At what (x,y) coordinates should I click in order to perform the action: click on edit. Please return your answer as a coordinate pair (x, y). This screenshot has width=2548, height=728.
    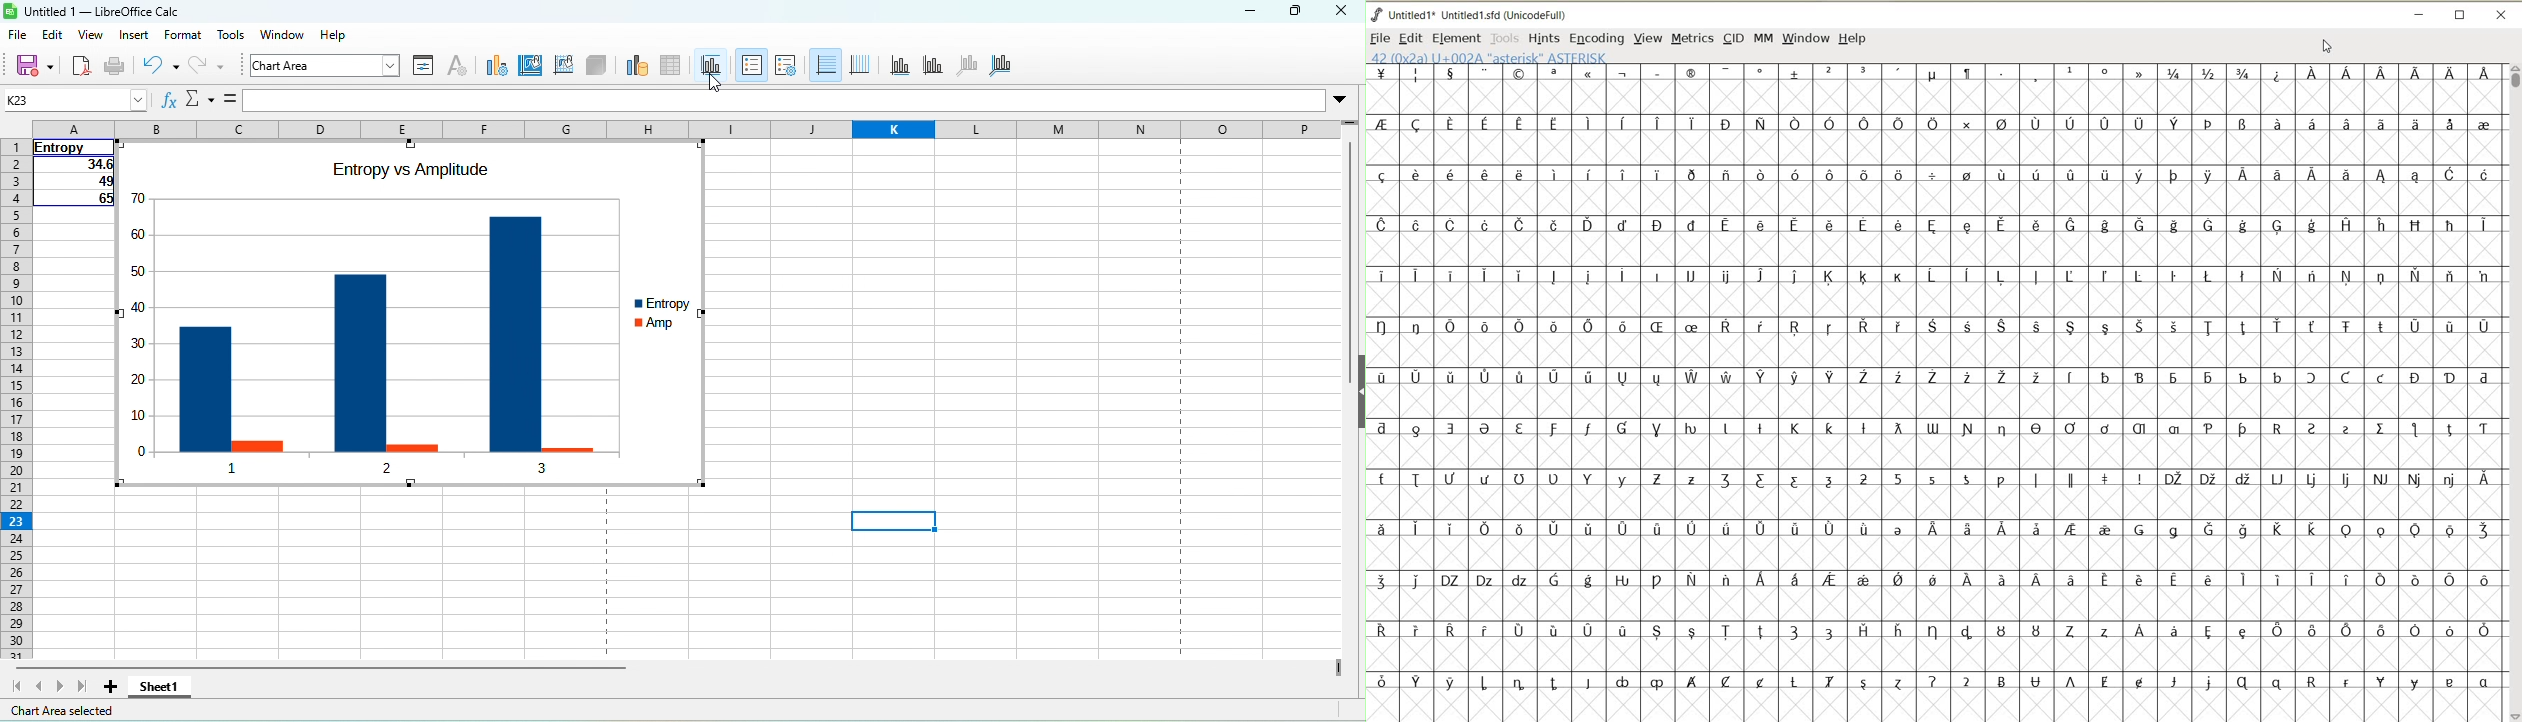
    Looking at the image, I should click on (52, 35).